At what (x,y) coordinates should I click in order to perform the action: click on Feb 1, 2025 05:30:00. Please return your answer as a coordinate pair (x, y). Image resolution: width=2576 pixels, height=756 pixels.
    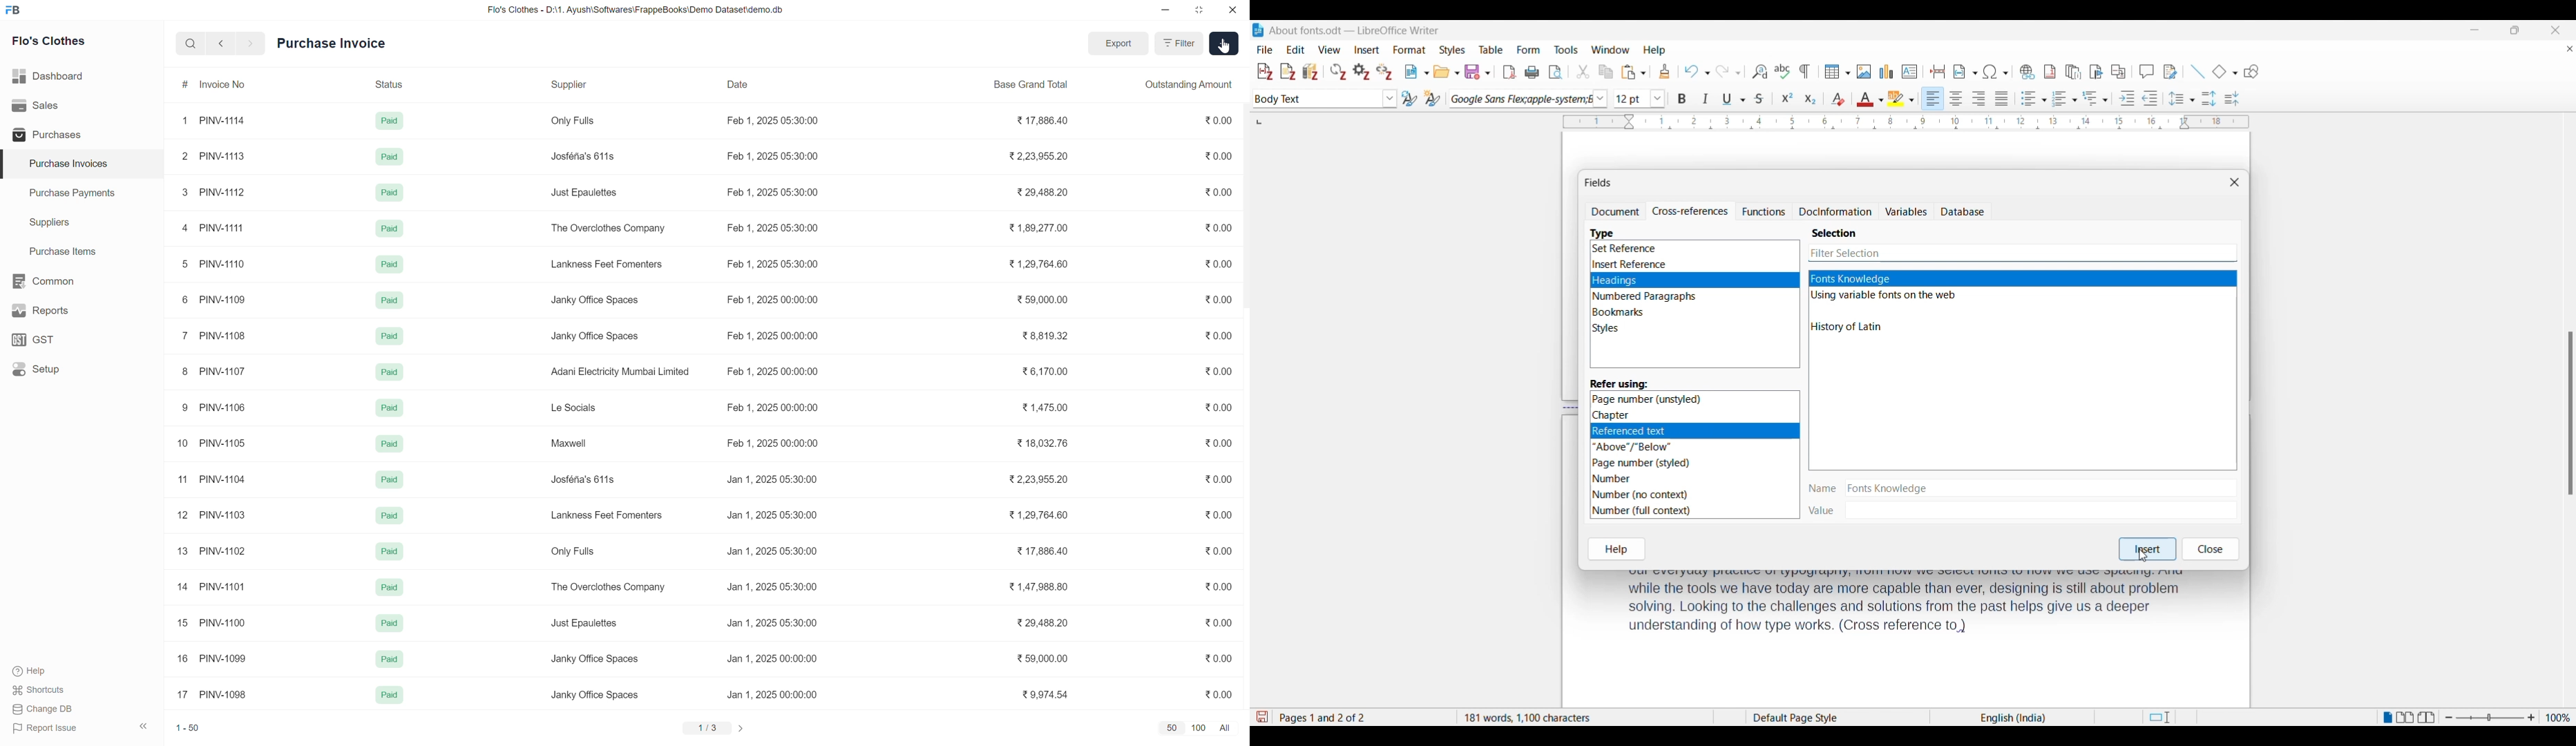
    Looking at the image, I should click on (774, 192).